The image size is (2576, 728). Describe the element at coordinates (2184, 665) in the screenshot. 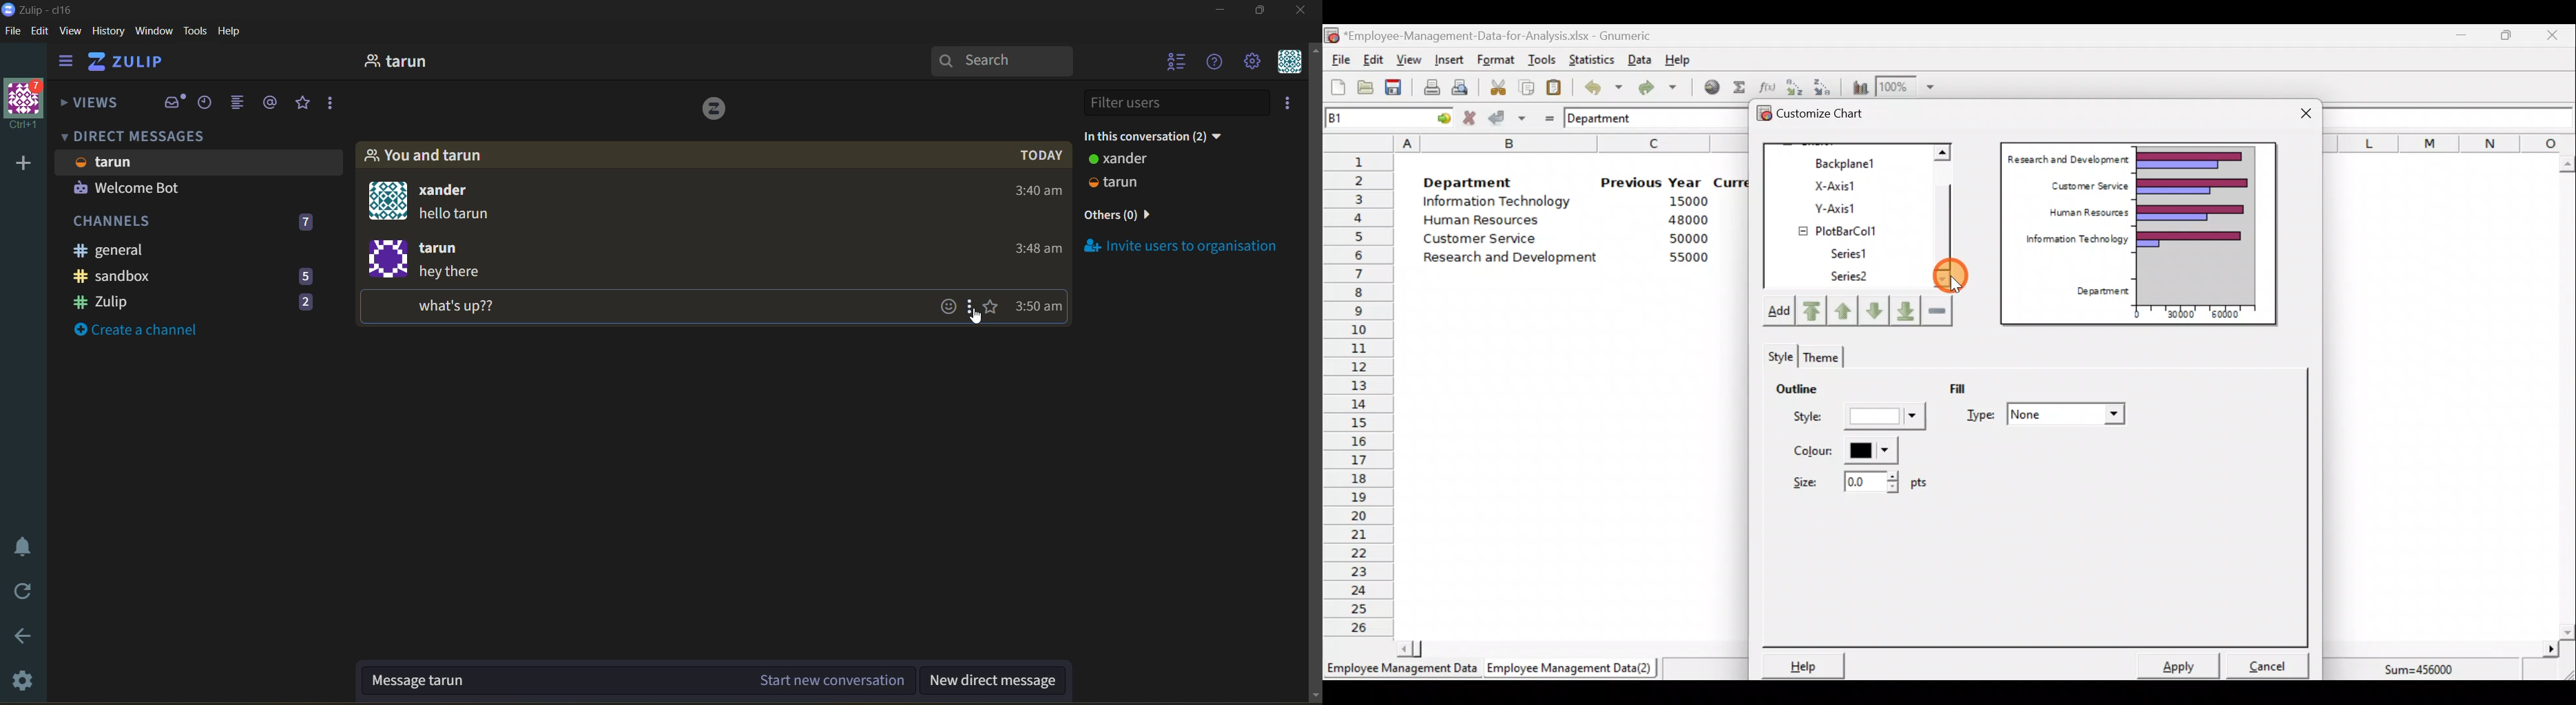

I see `Apply` at that location.